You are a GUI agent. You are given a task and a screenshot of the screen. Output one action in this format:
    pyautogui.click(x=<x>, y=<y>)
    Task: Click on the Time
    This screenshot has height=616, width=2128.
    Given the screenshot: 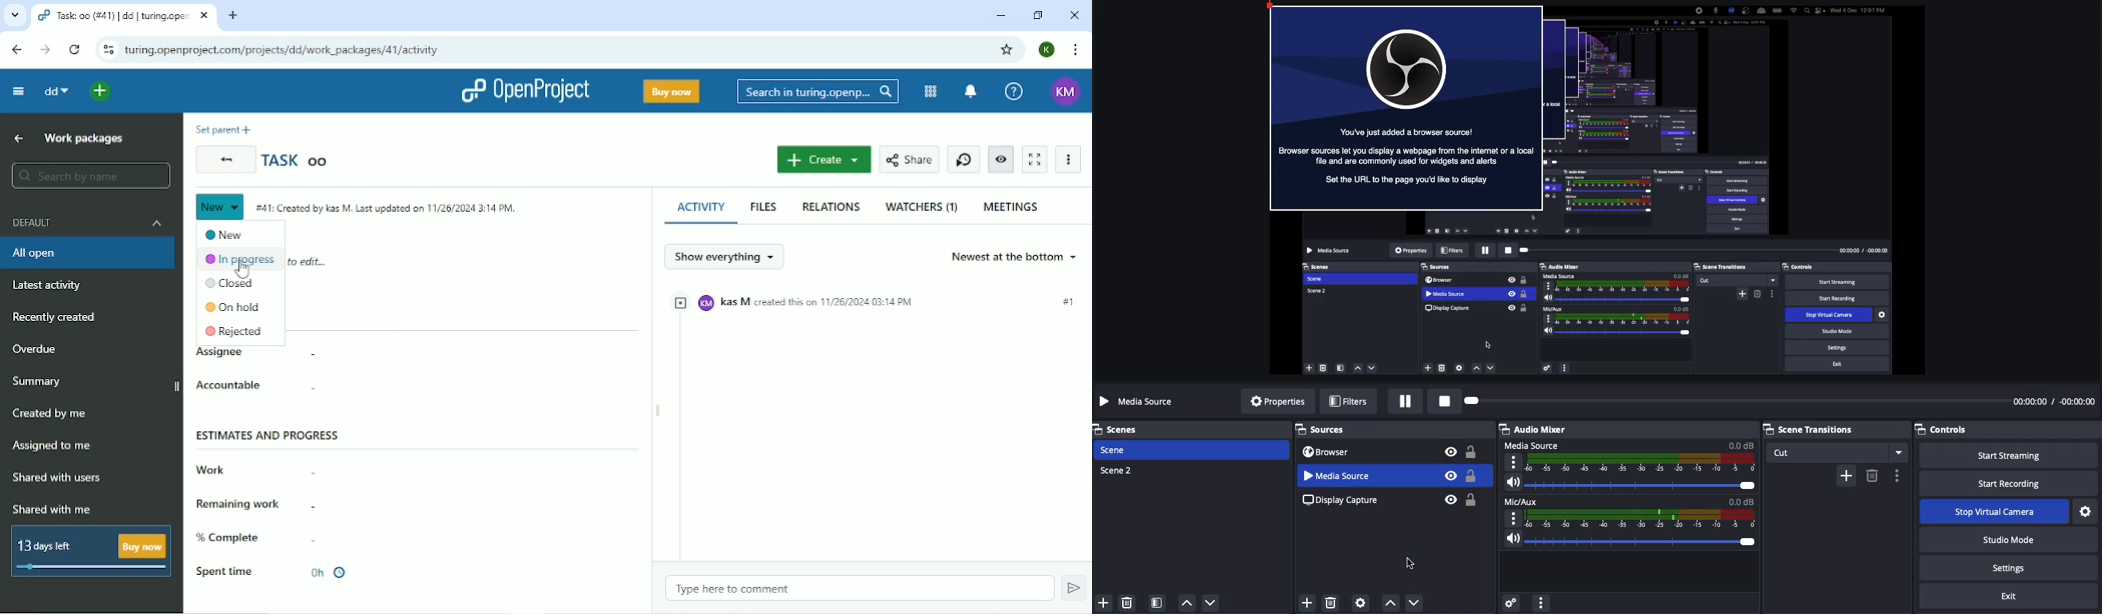 What is the action you would take?
    pyautogui.click(x=2053, y=401)
    